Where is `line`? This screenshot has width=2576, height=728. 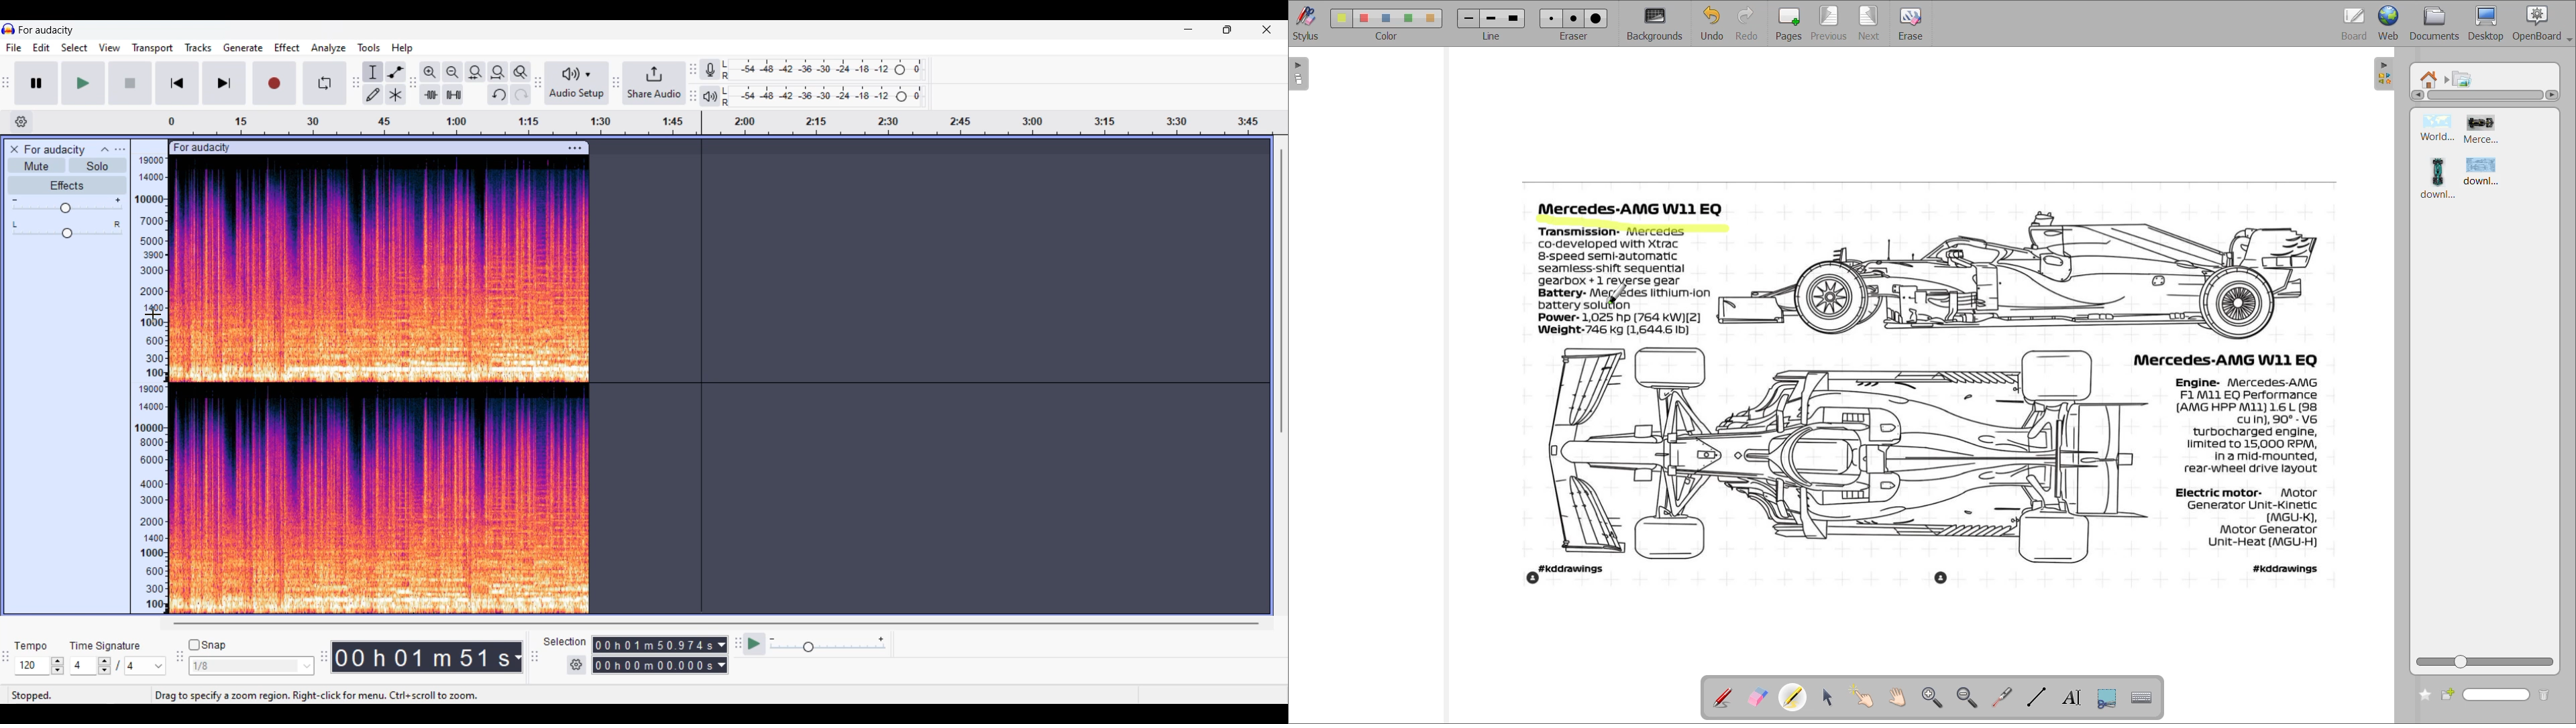
line is located at coordinates (1491, 36).